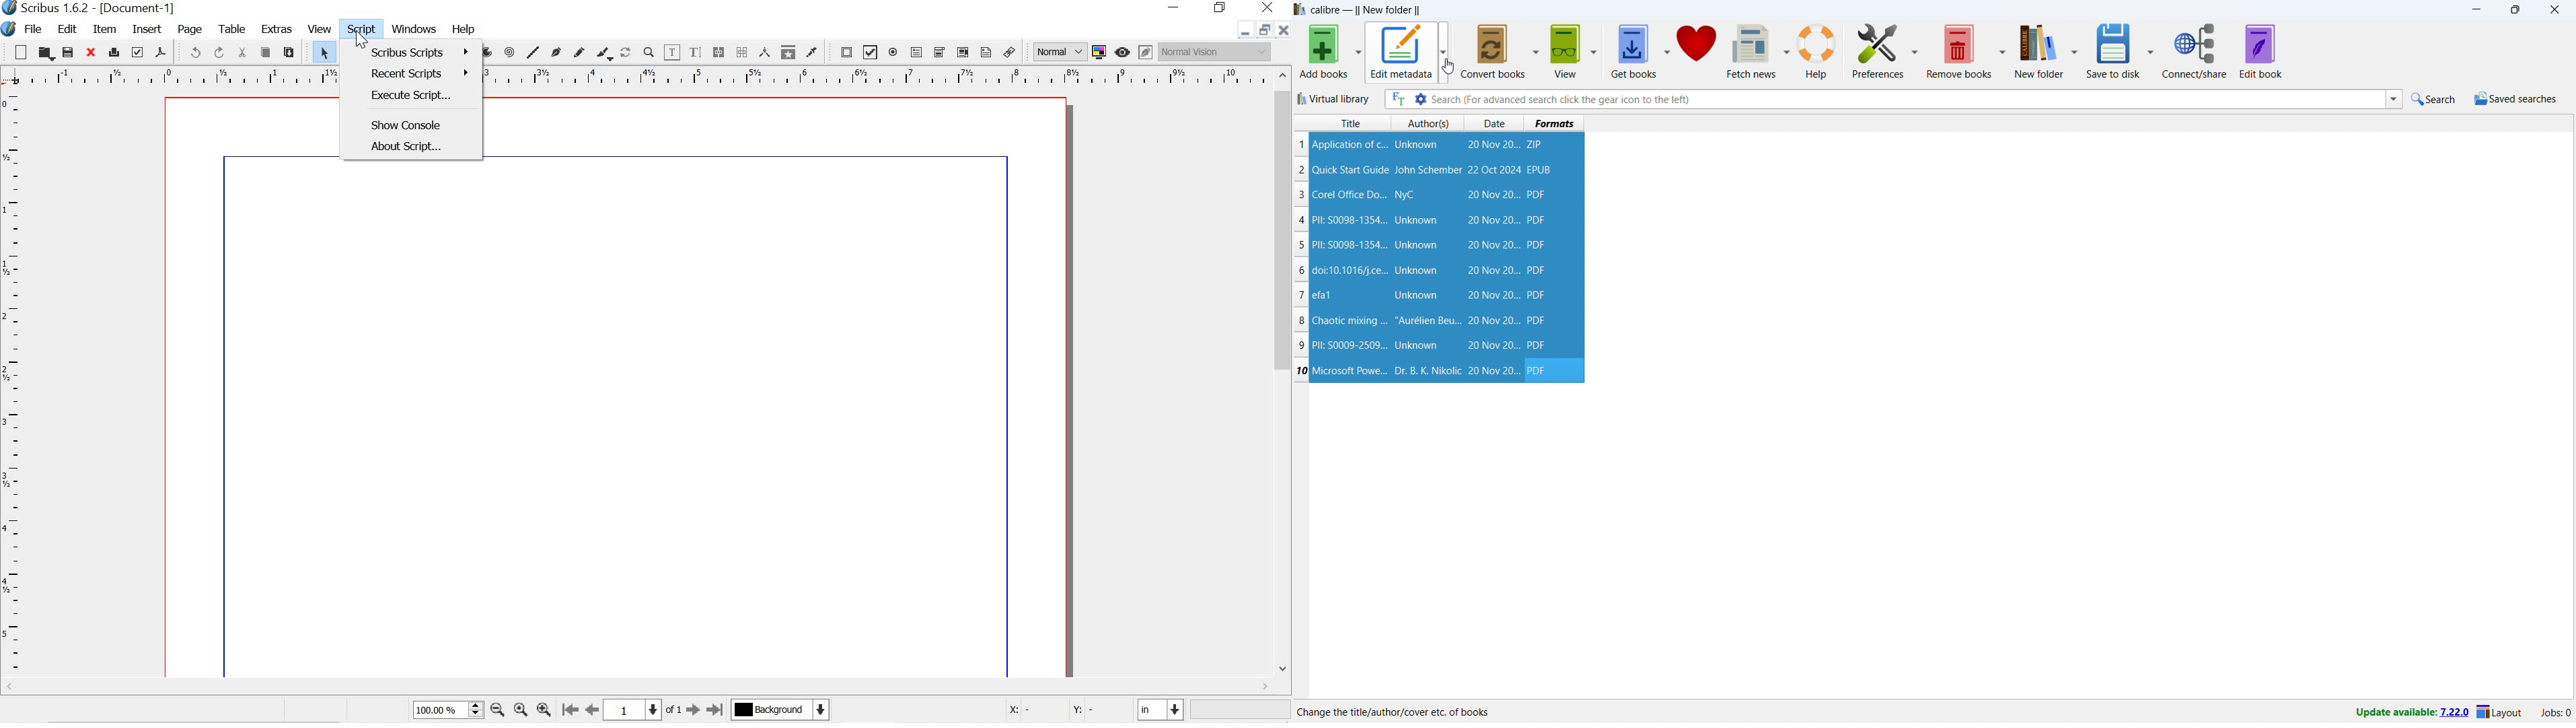  I want to click on eye dropper, so click(812, 53).